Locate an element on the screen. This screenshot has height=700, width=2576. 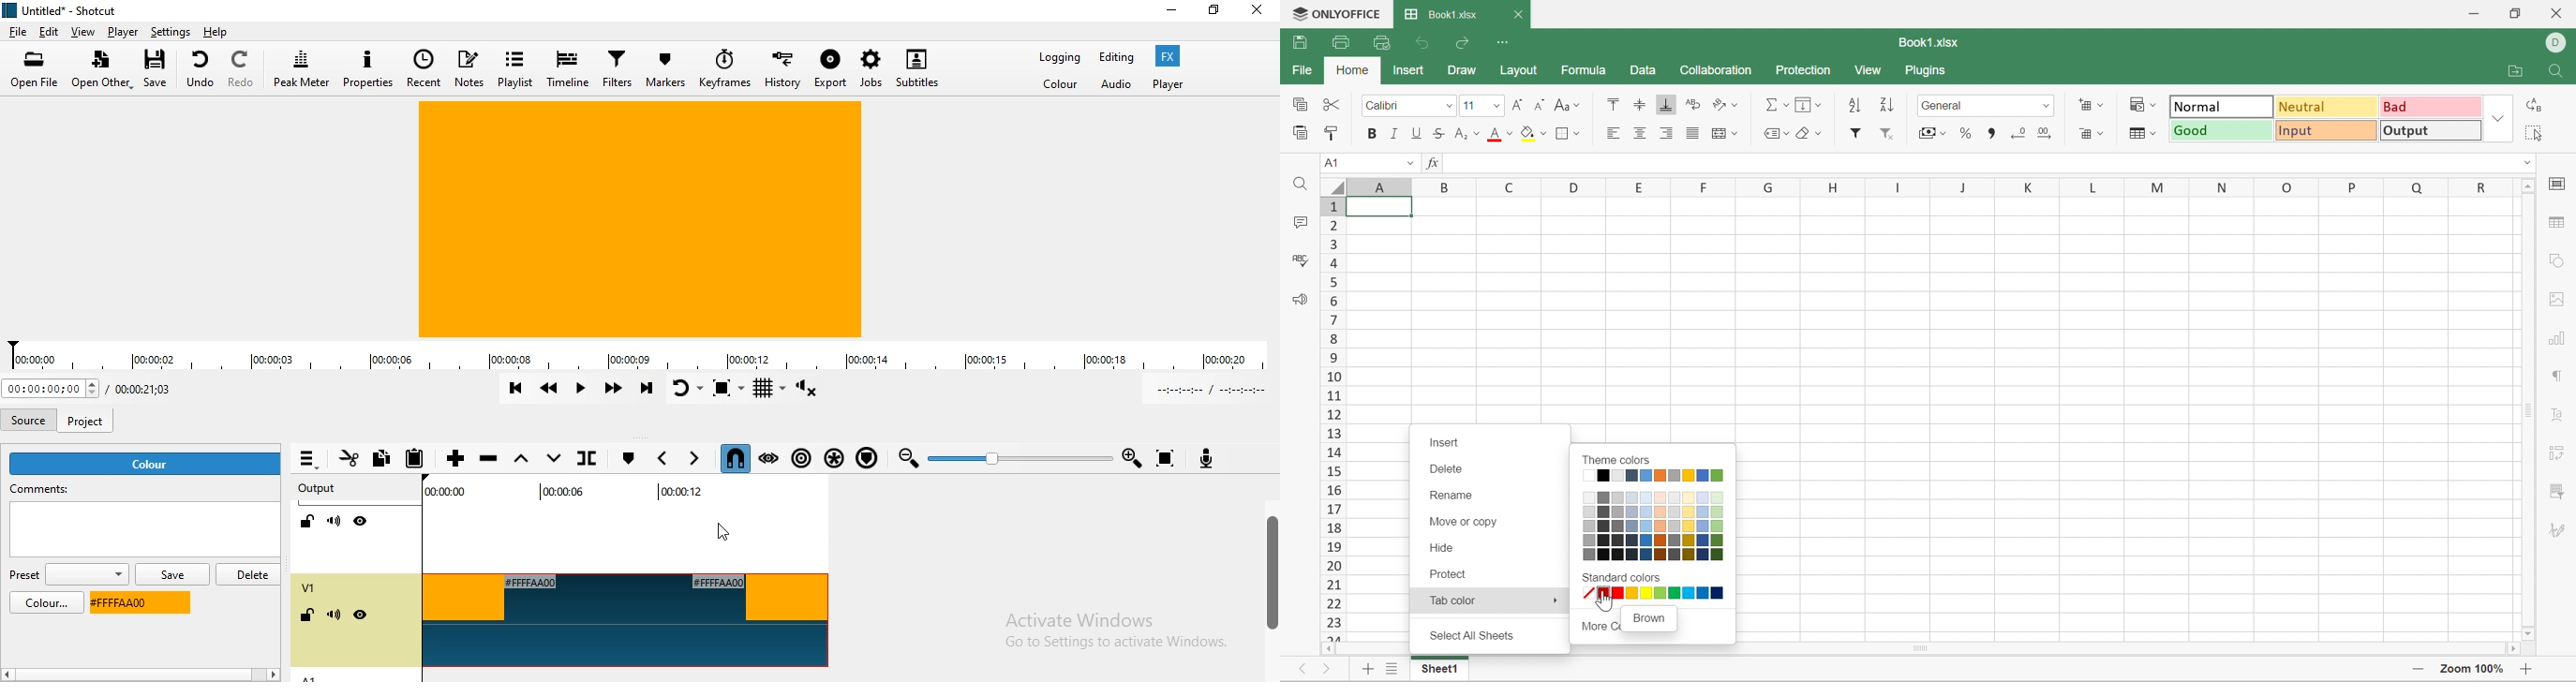
Drop down is located at coordinates (2499, 118).